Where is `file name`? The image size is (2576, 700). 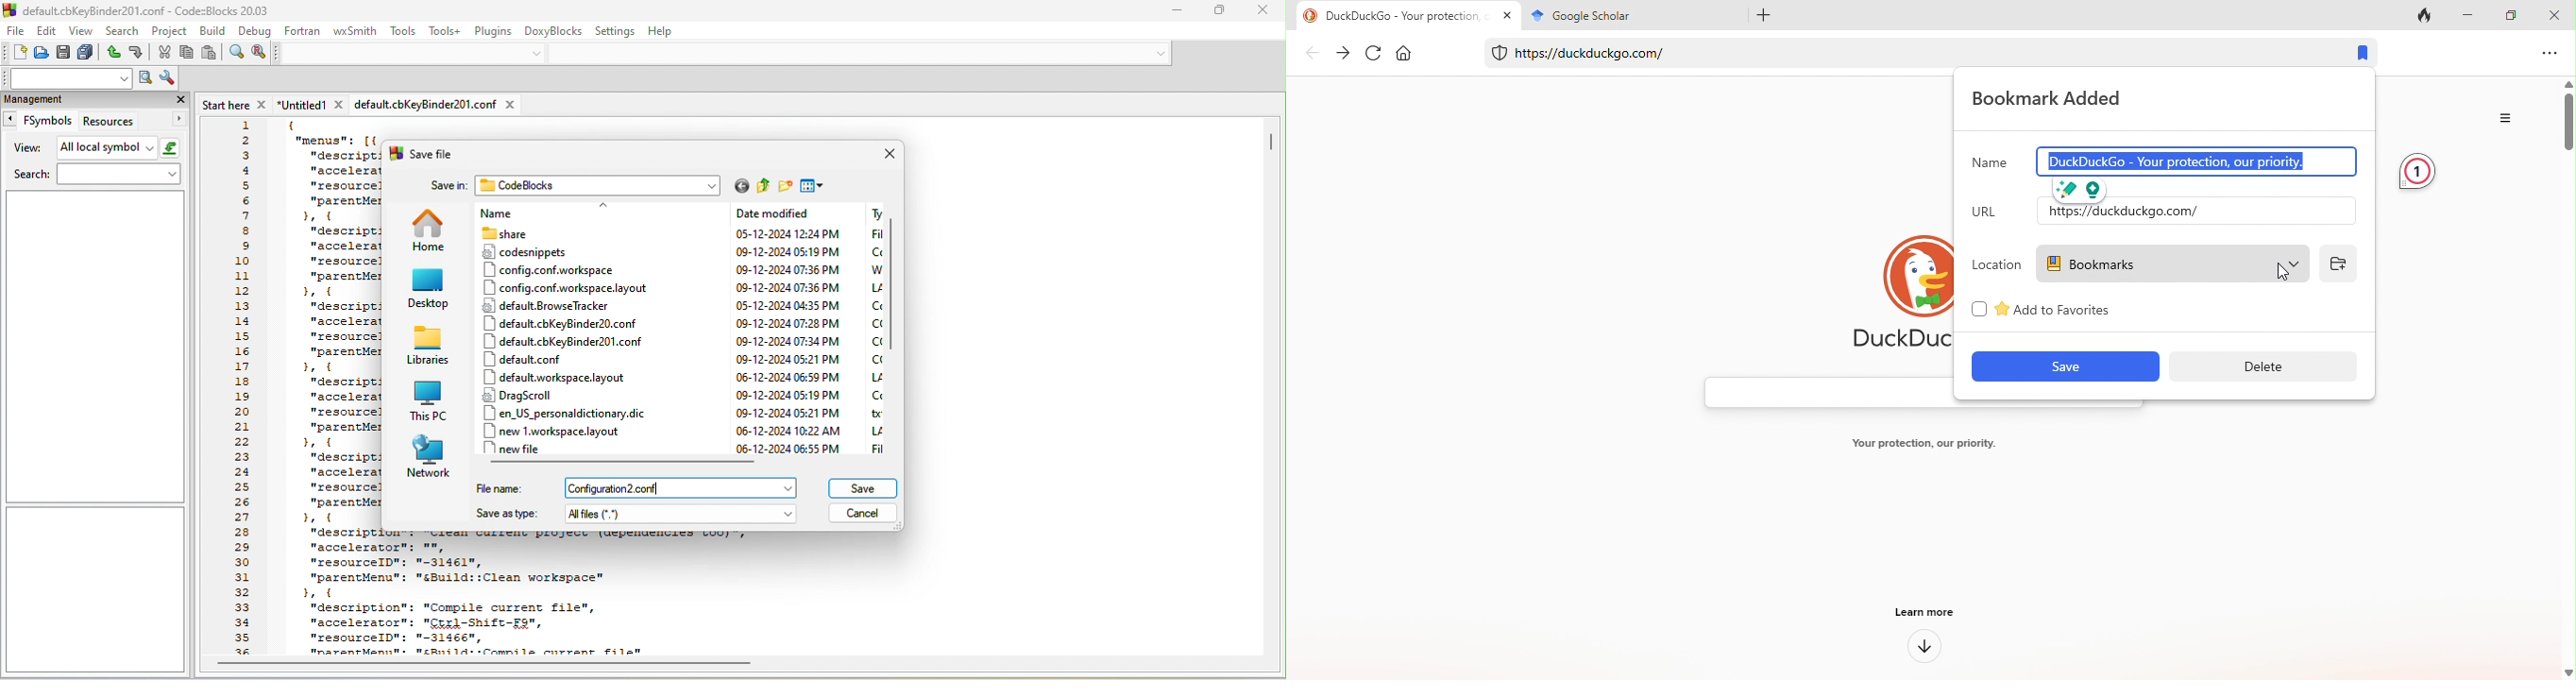
file name is located at coordinates (686, 488).